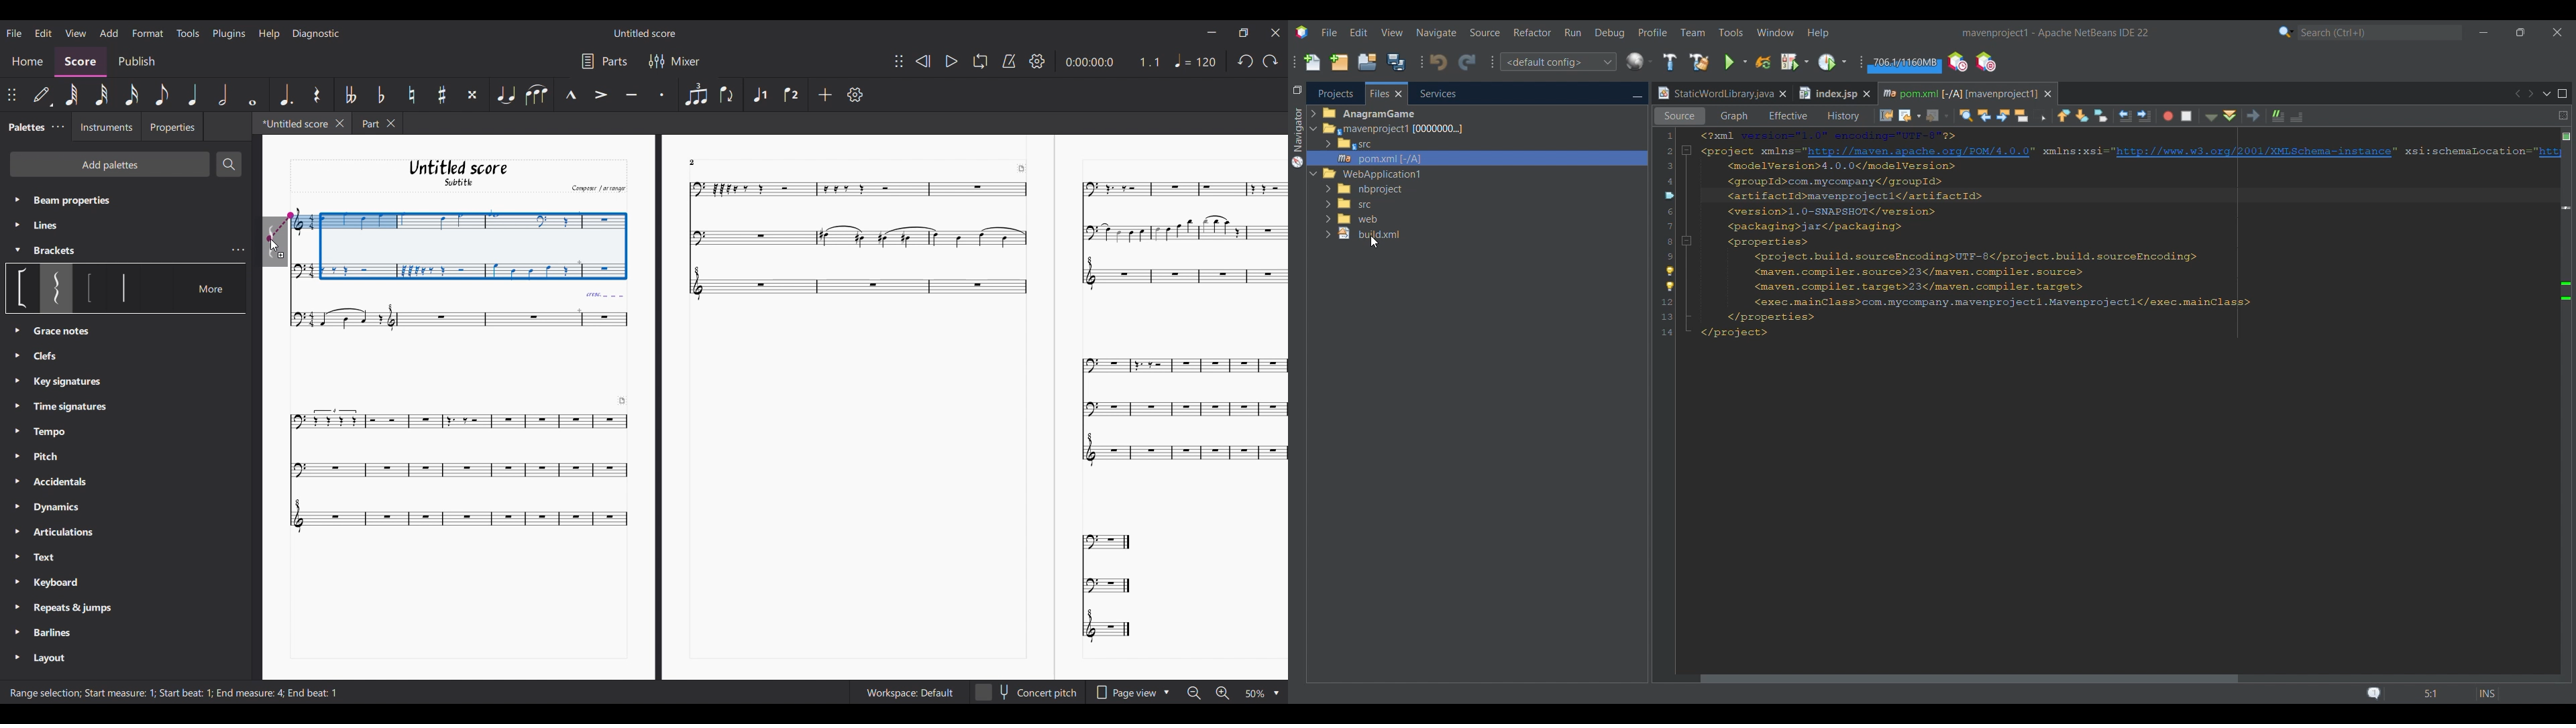  Describe the element at coordinates (90, 288) in the screenshot. I see `Option under bracket section` at that location.